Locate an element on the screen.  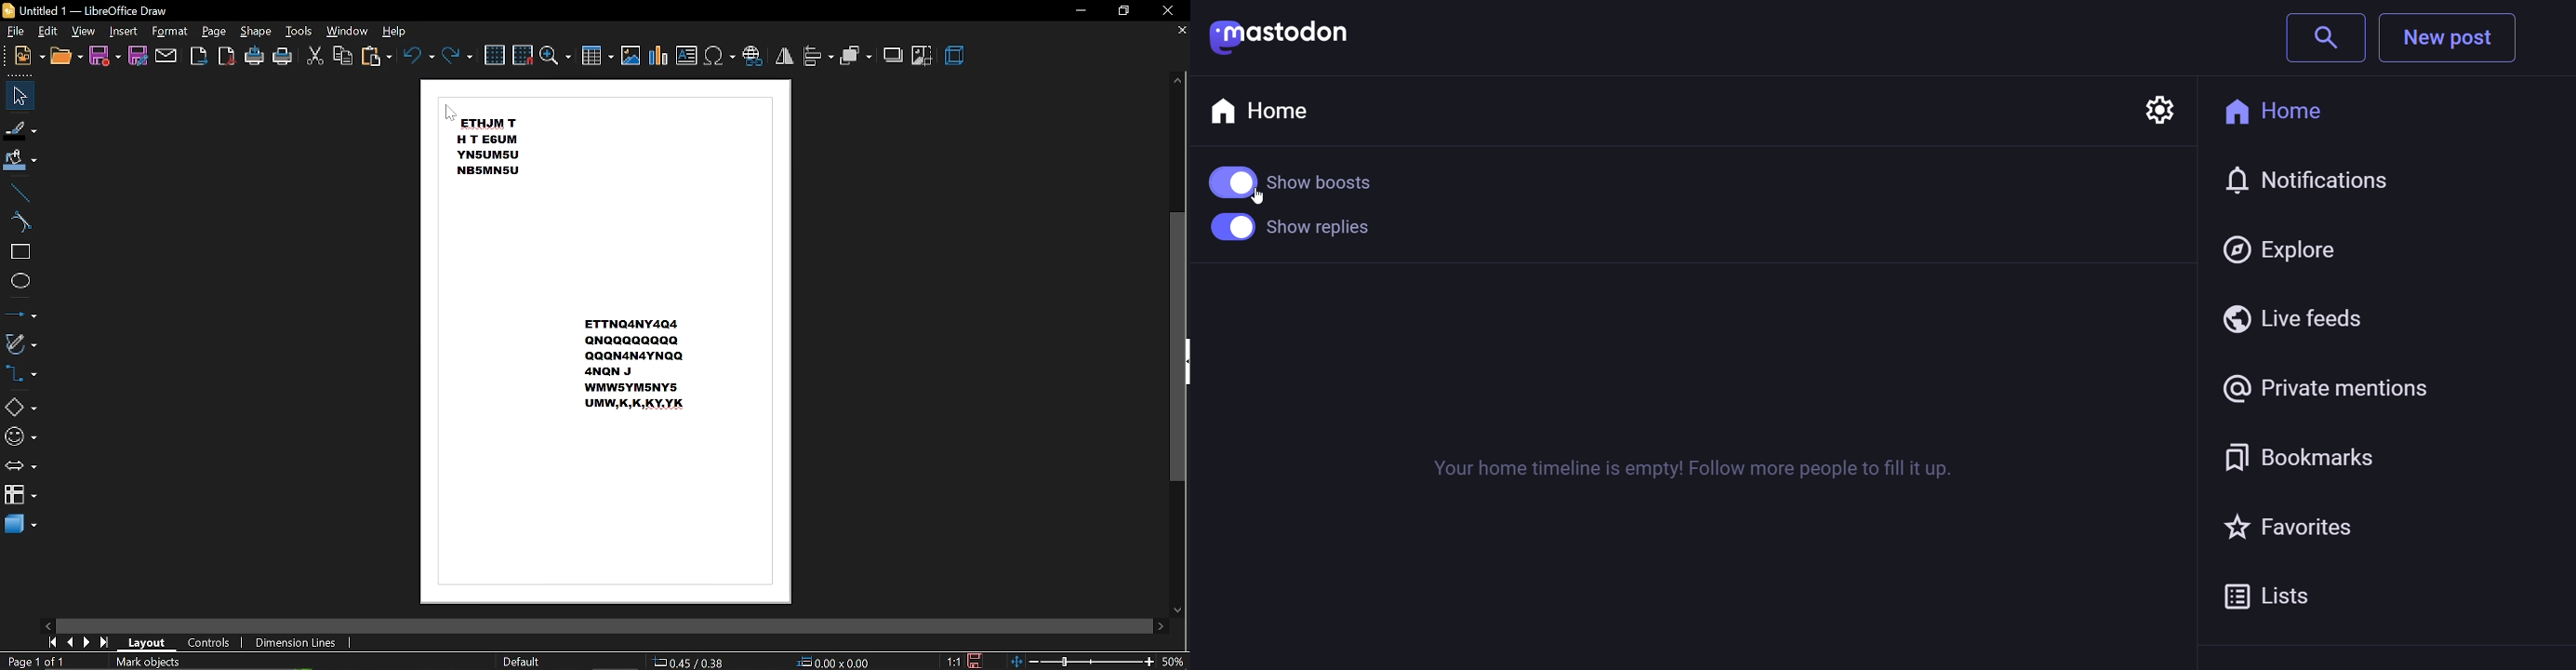
vertical scrollbar is located at coordinates (1178, 345).